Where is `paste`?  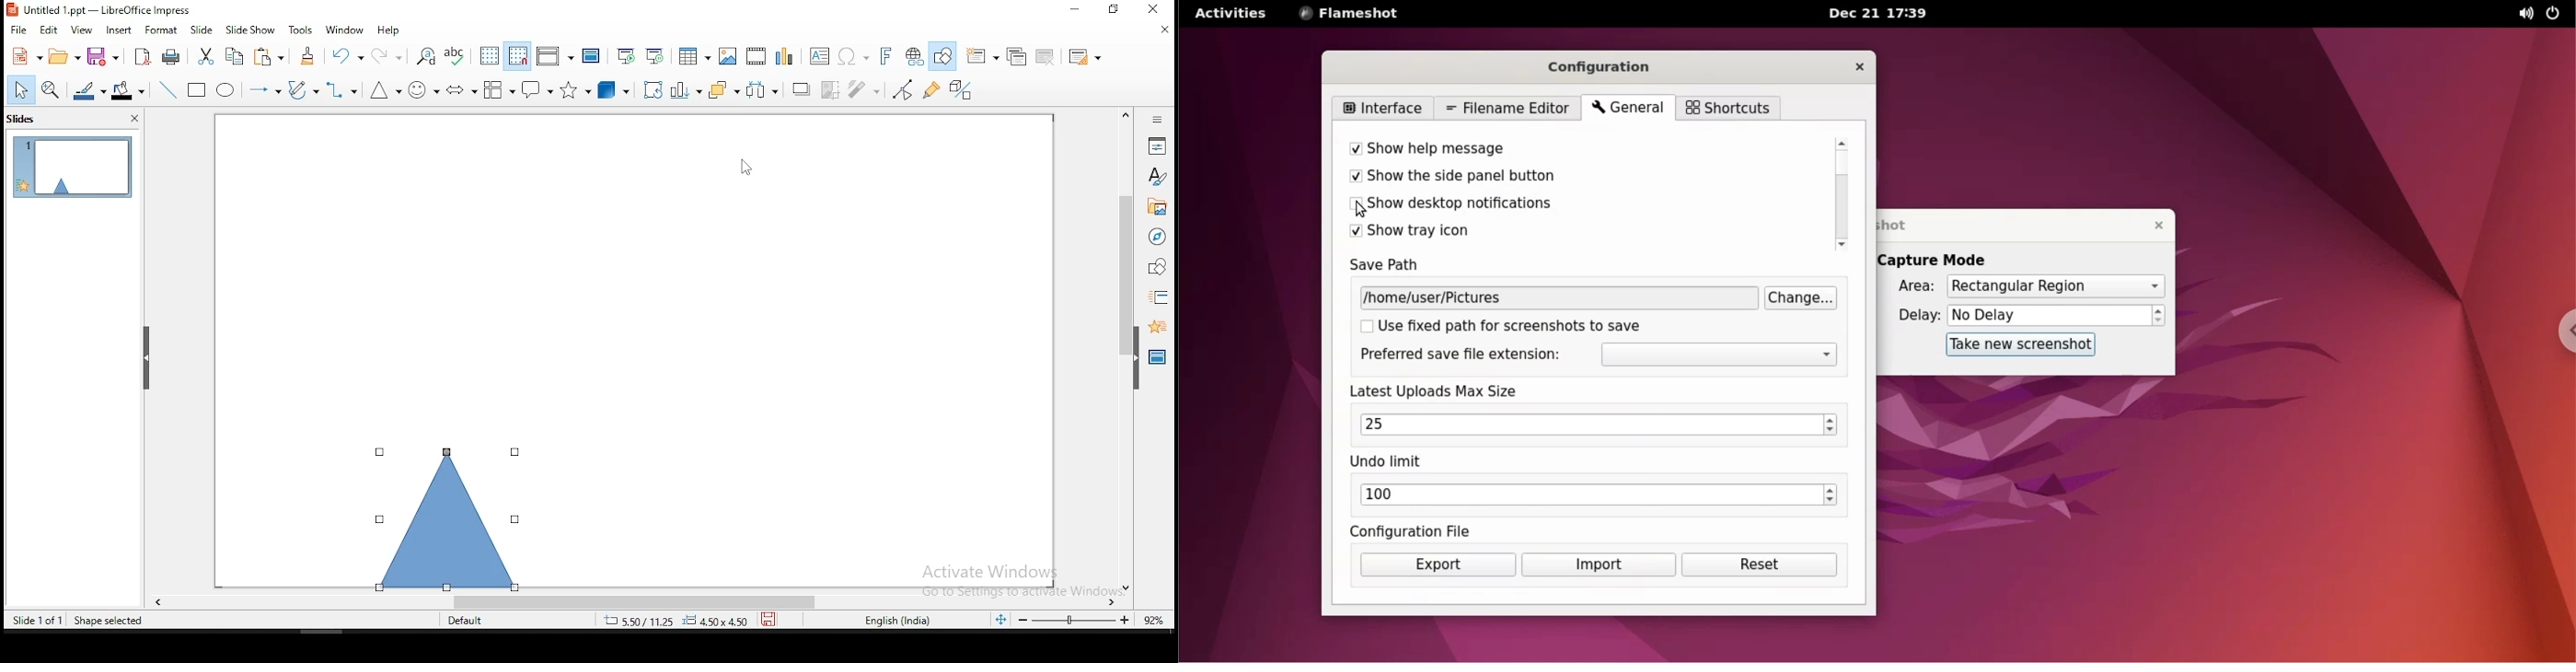
paste is located at coordinates (271, 57).